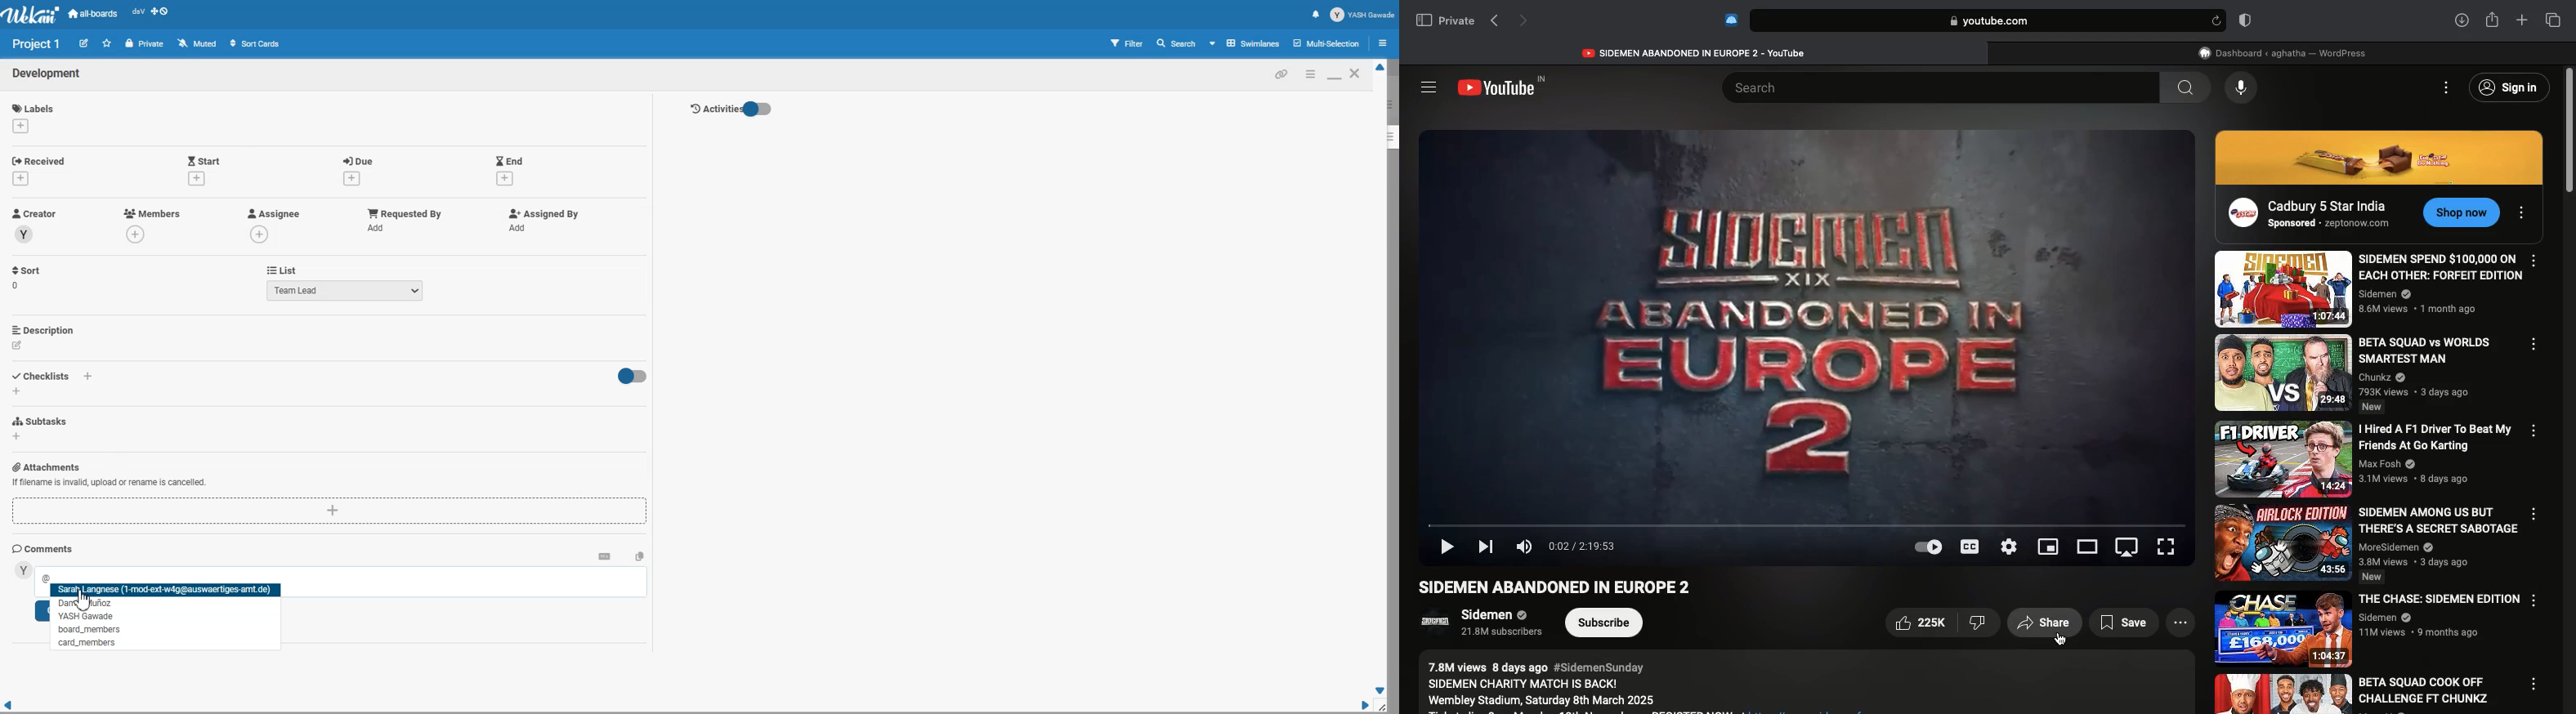 This screenshot has width=2576, height=728. I want to click on Settings, so click(2009, 547).